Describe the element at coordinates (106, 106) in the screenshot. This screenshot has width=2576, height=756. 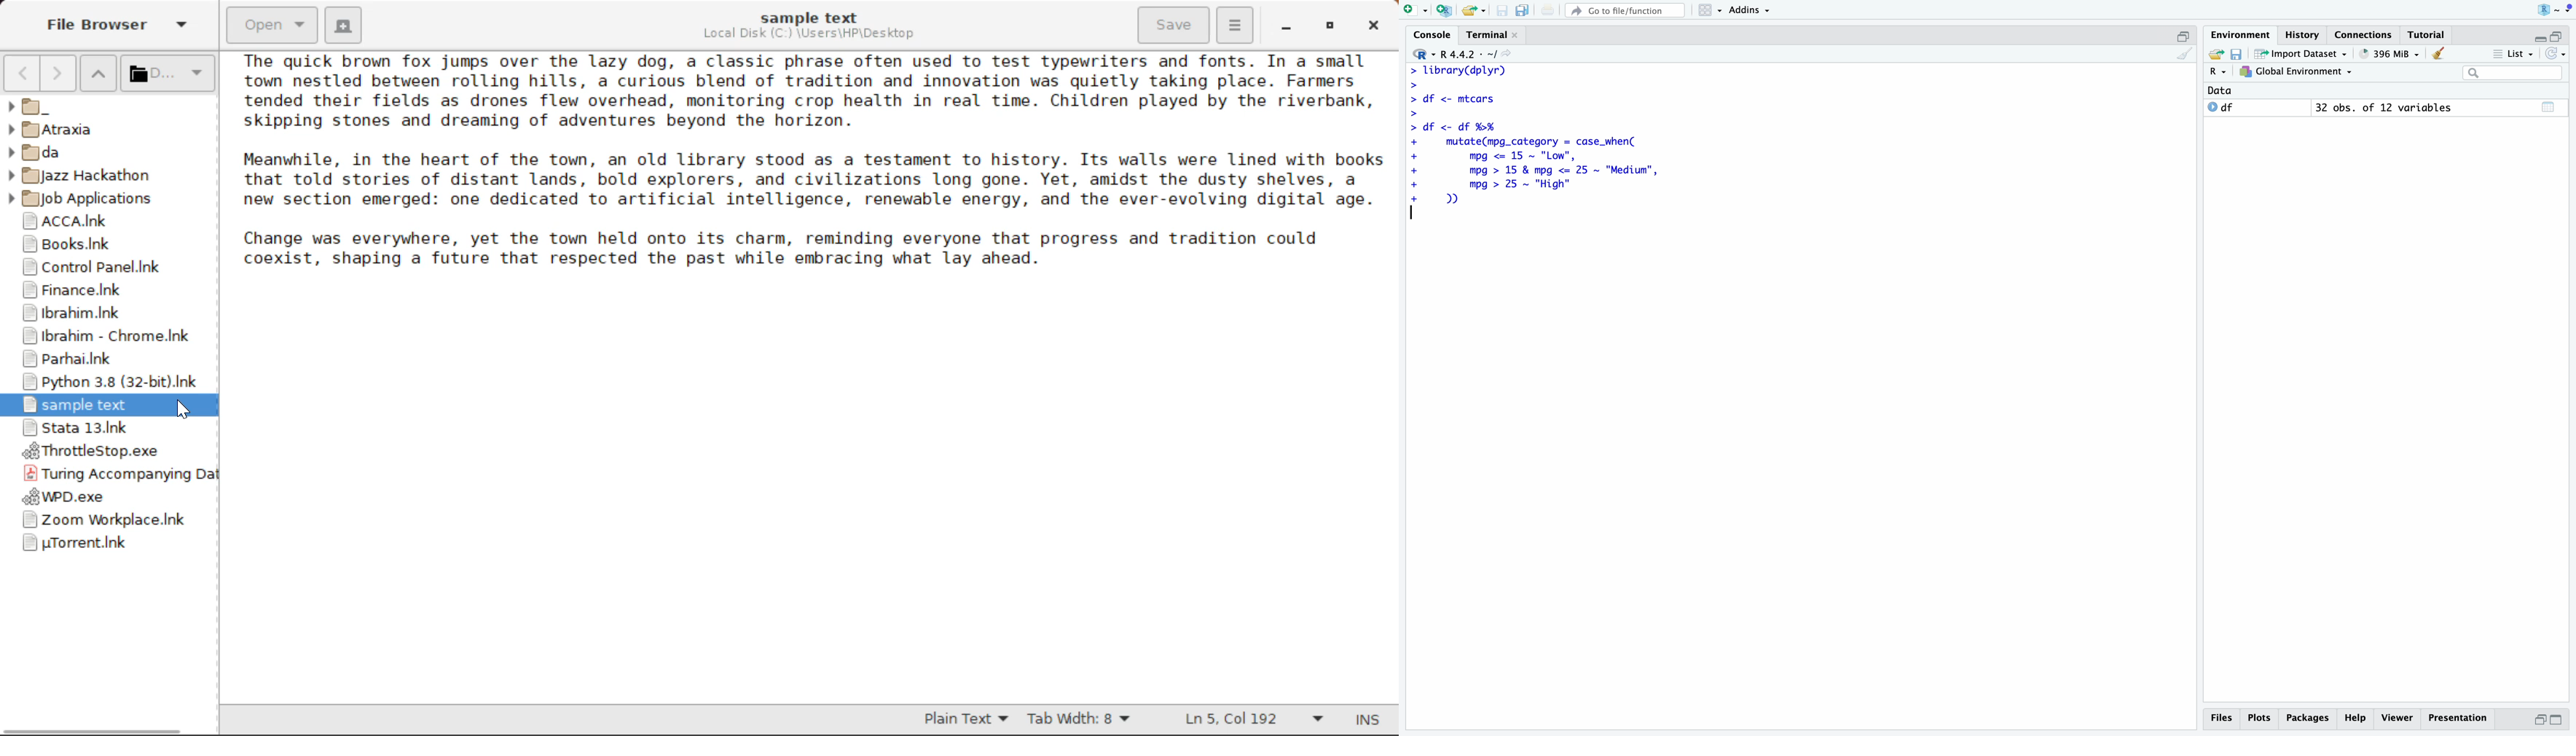
I see `_ Folder` at that location.